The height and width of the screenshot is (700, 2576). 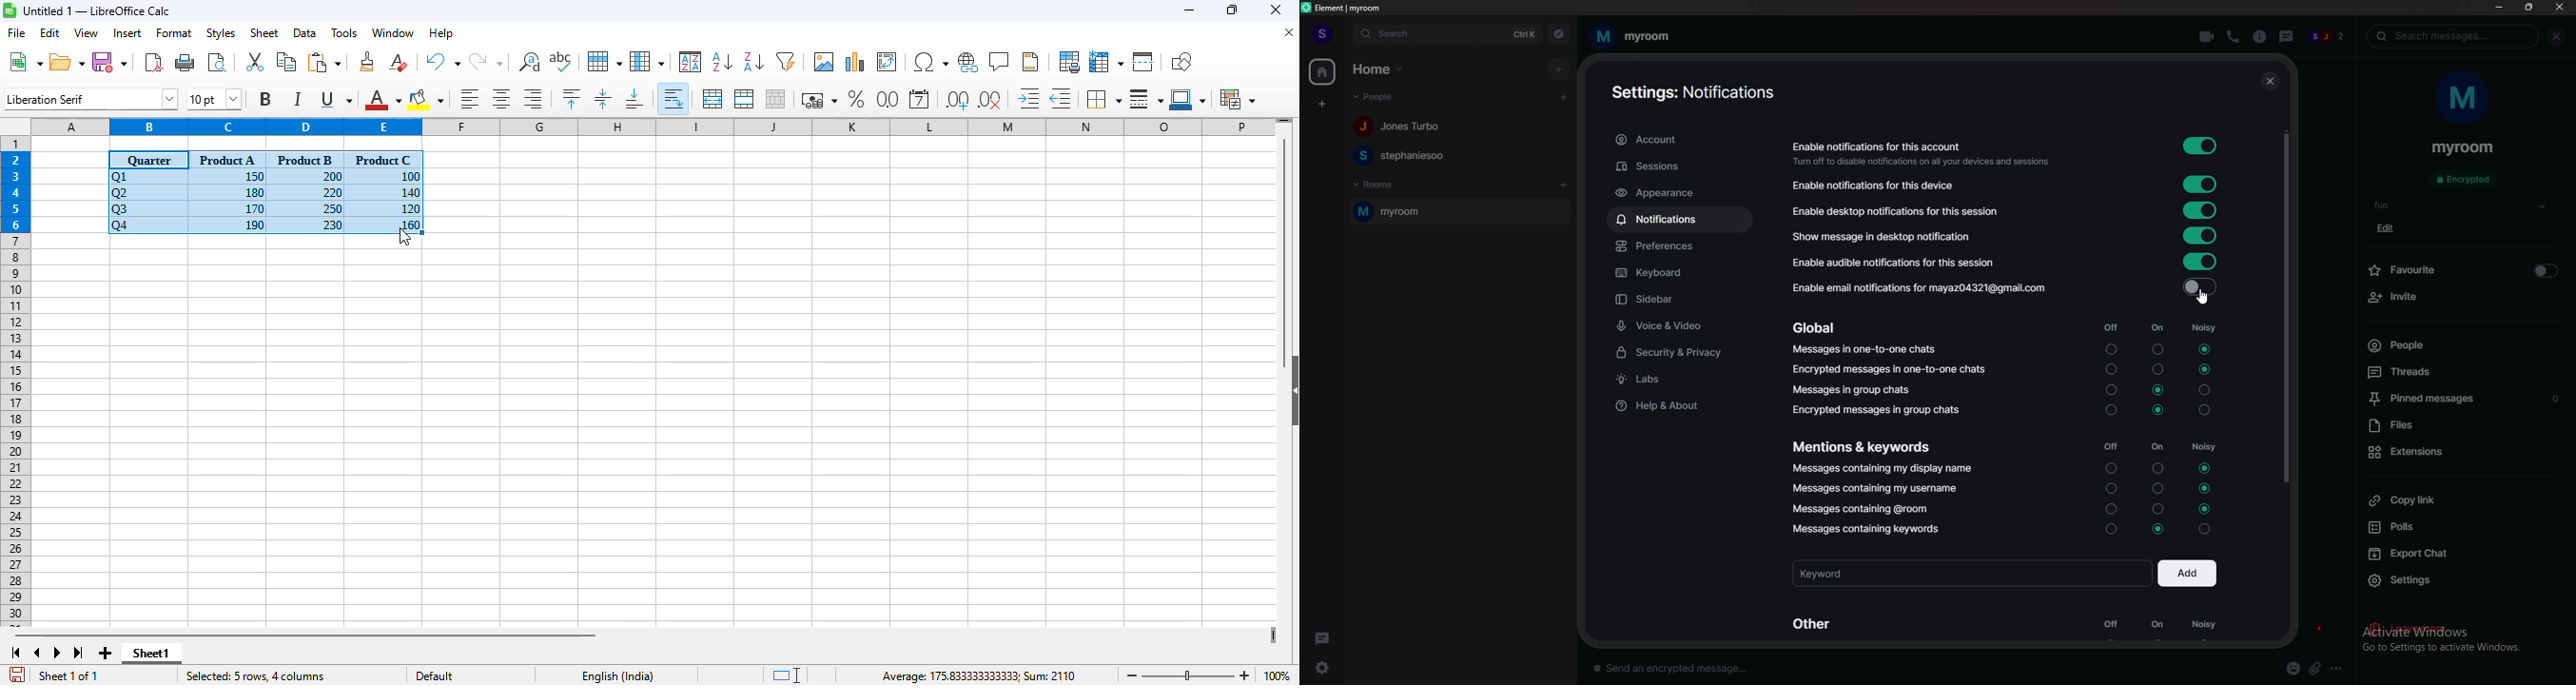 I want to click on labs, so click(x=1679, y=379).